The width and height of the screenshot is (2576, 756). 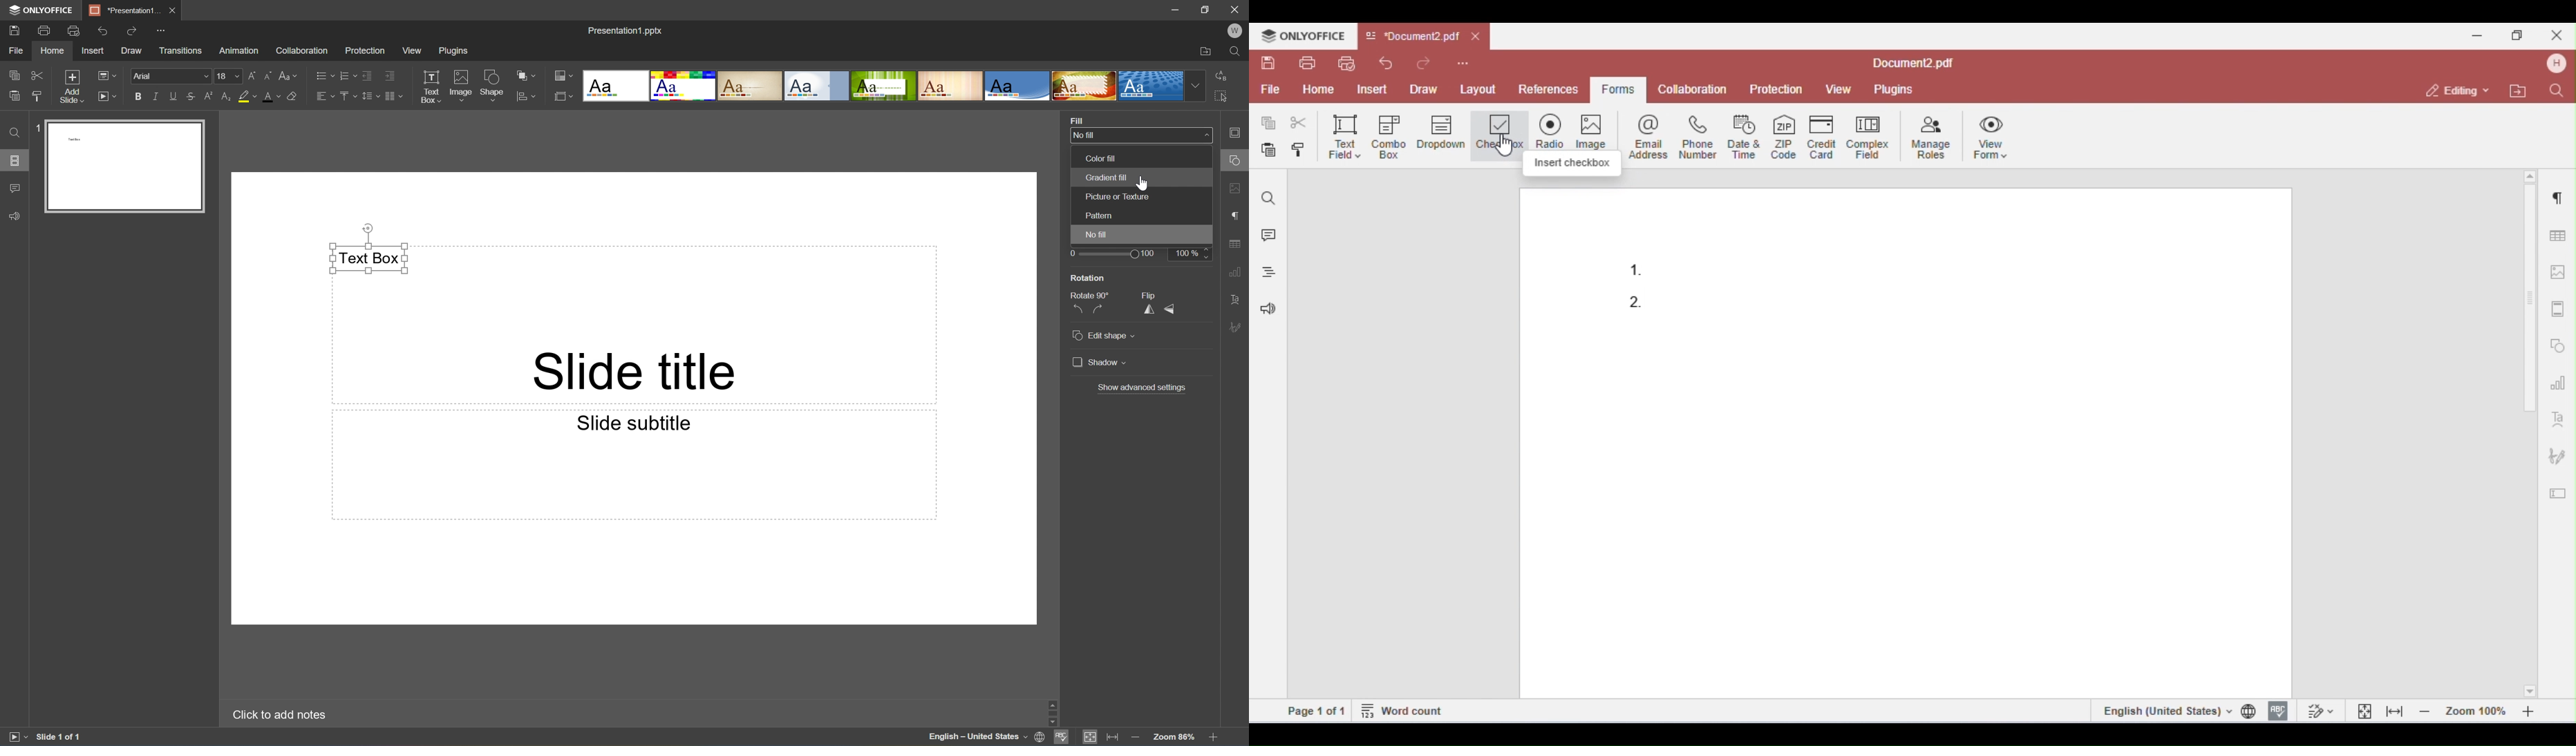 What do you see at coordinates (123, 165) in the screenshot?
I see `Slide` at bounding box center [123, 165].